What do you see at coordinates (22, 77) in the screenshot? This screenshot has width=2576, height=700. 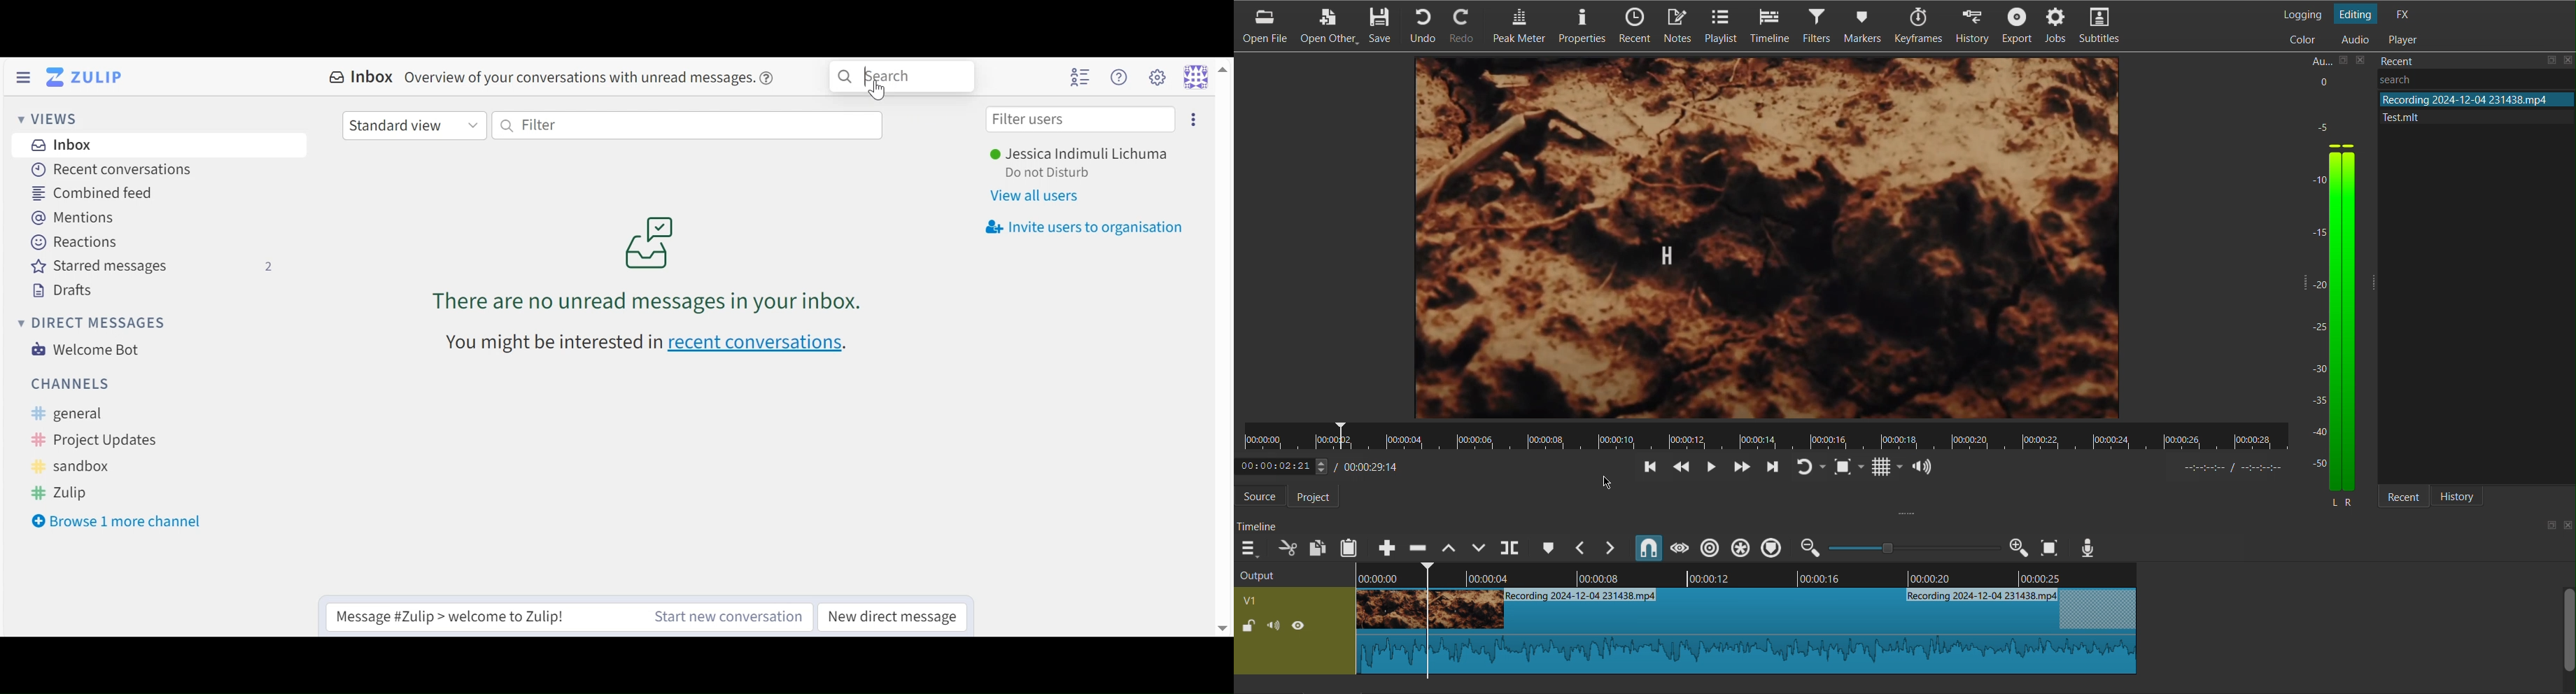 I see `Hide Sidebar` at bounding box center [22, 77].